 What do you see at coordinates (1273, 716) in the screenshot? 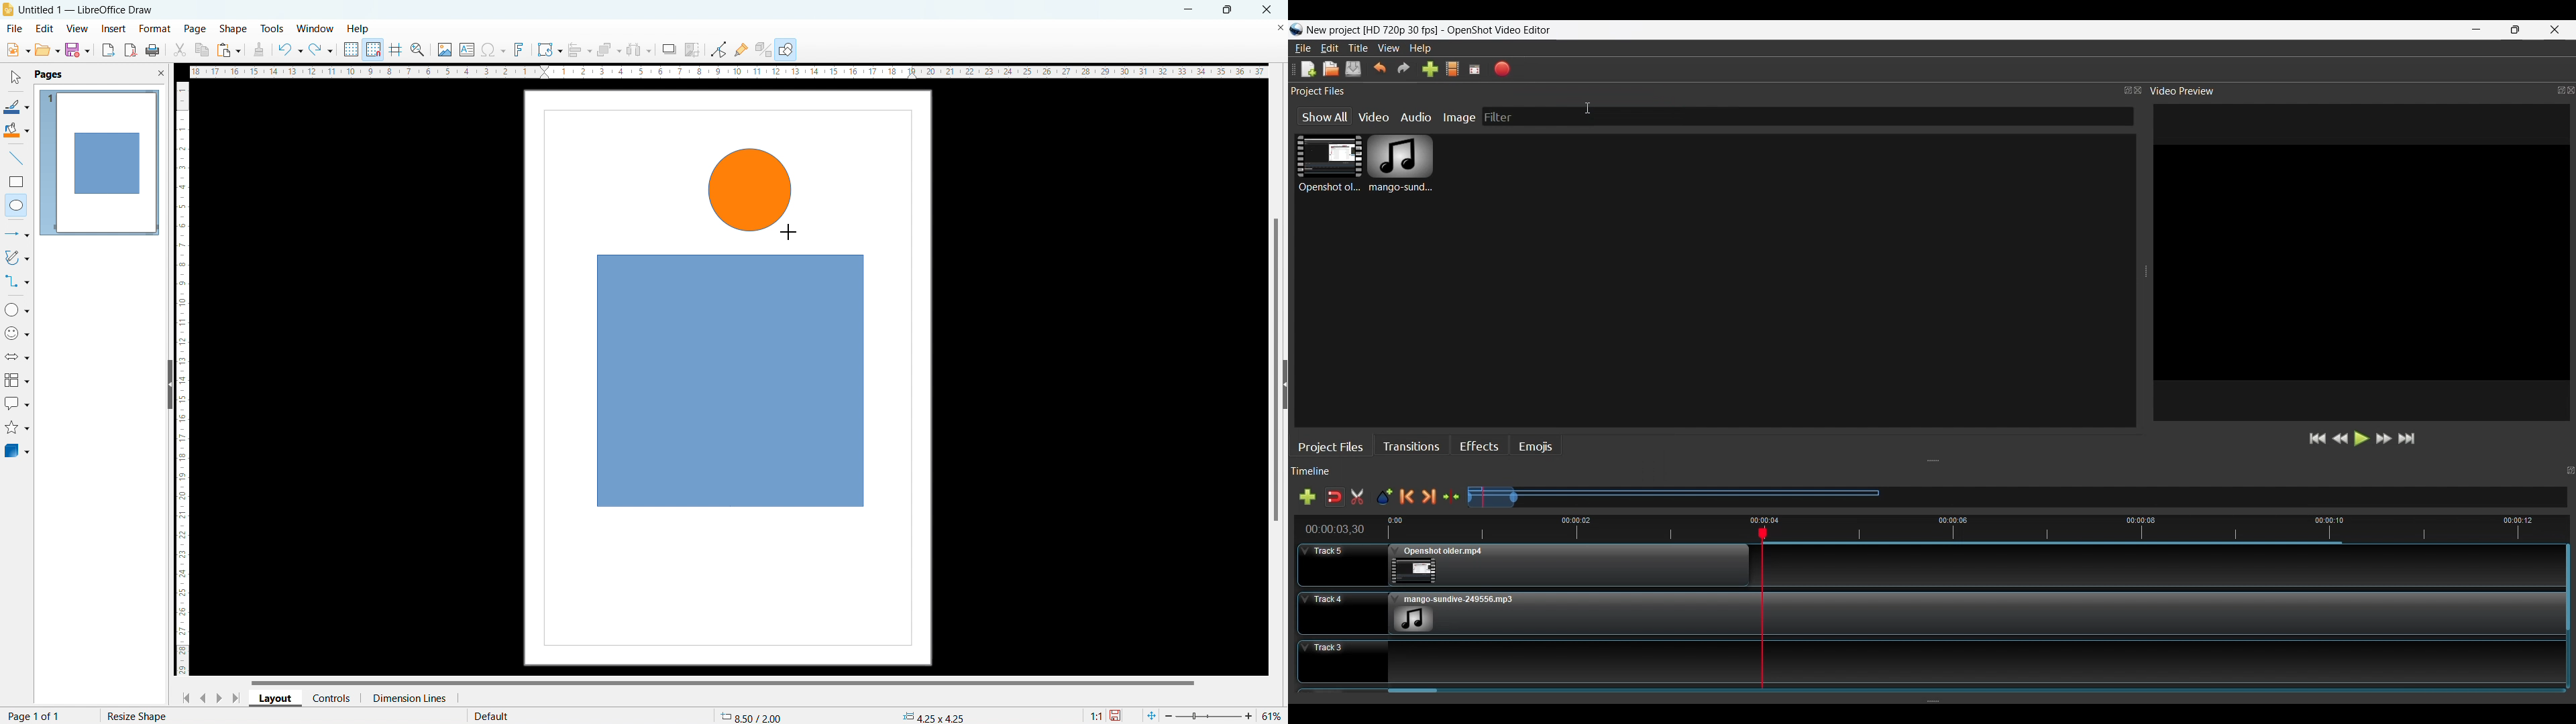
I see `current zoom level` at bounding box center [1273, 716].